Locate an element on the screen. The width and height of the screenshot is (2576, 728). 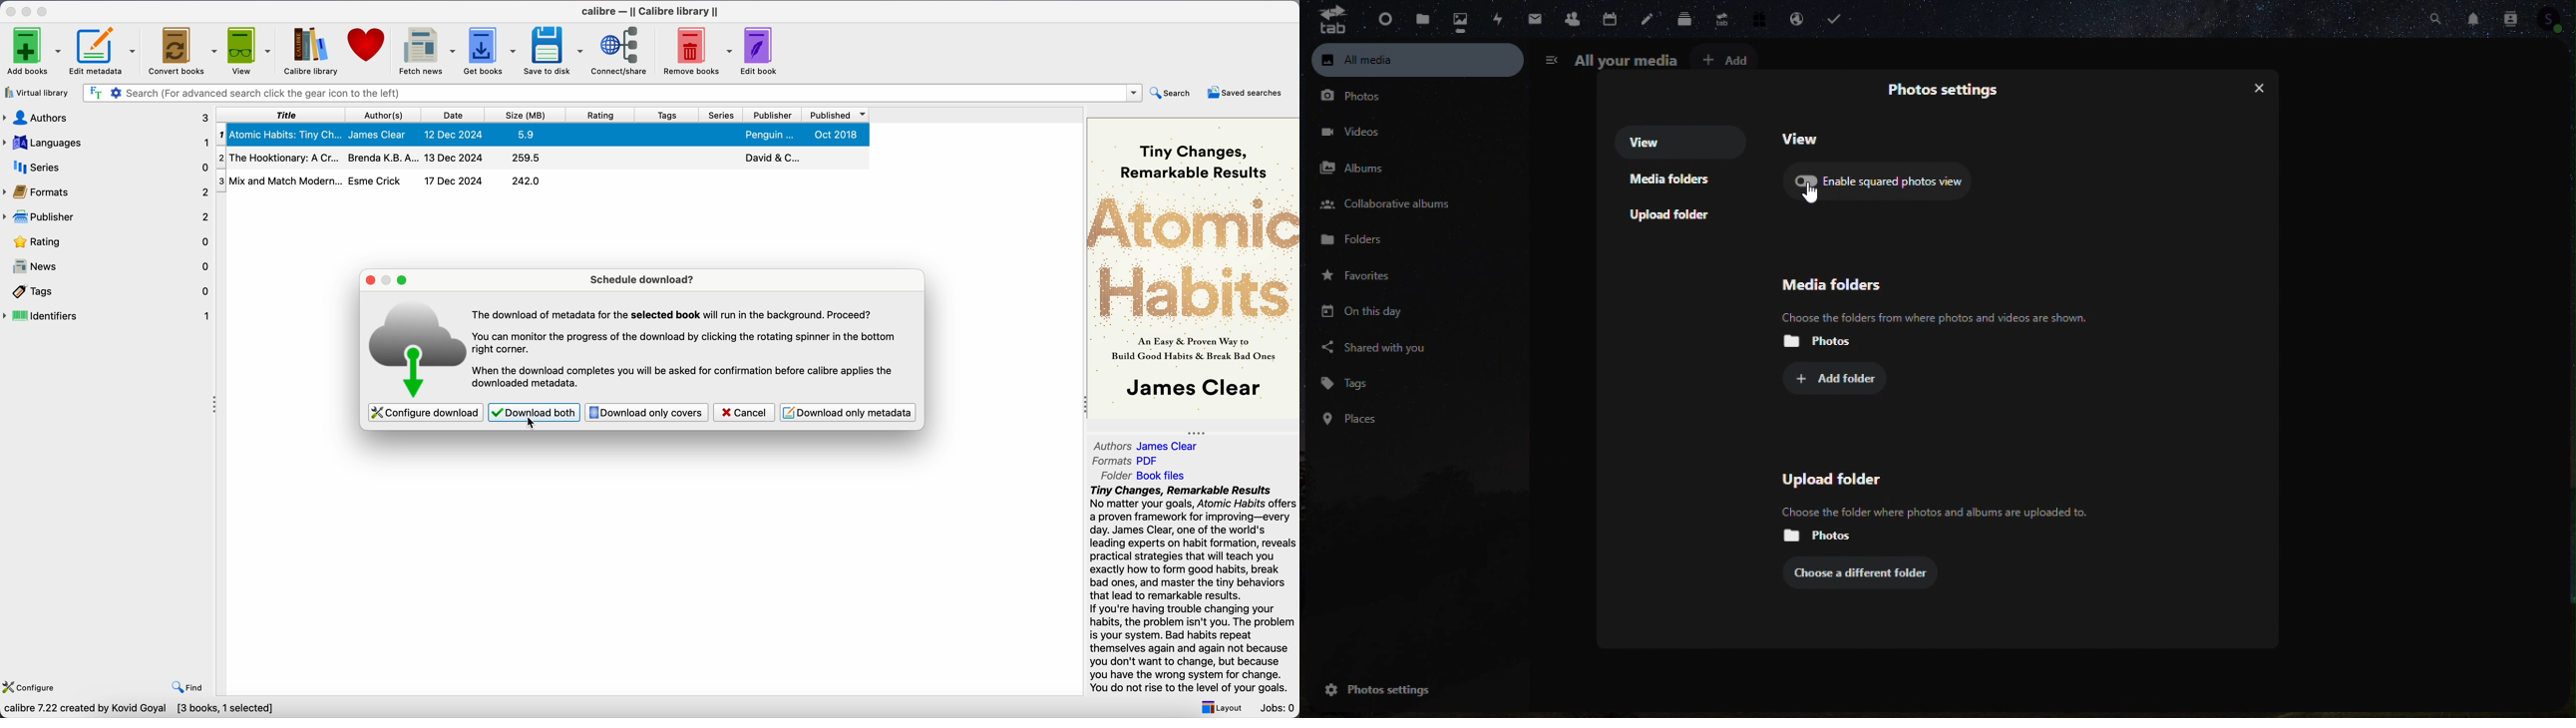
Add is located at coordinates (1731, 59).